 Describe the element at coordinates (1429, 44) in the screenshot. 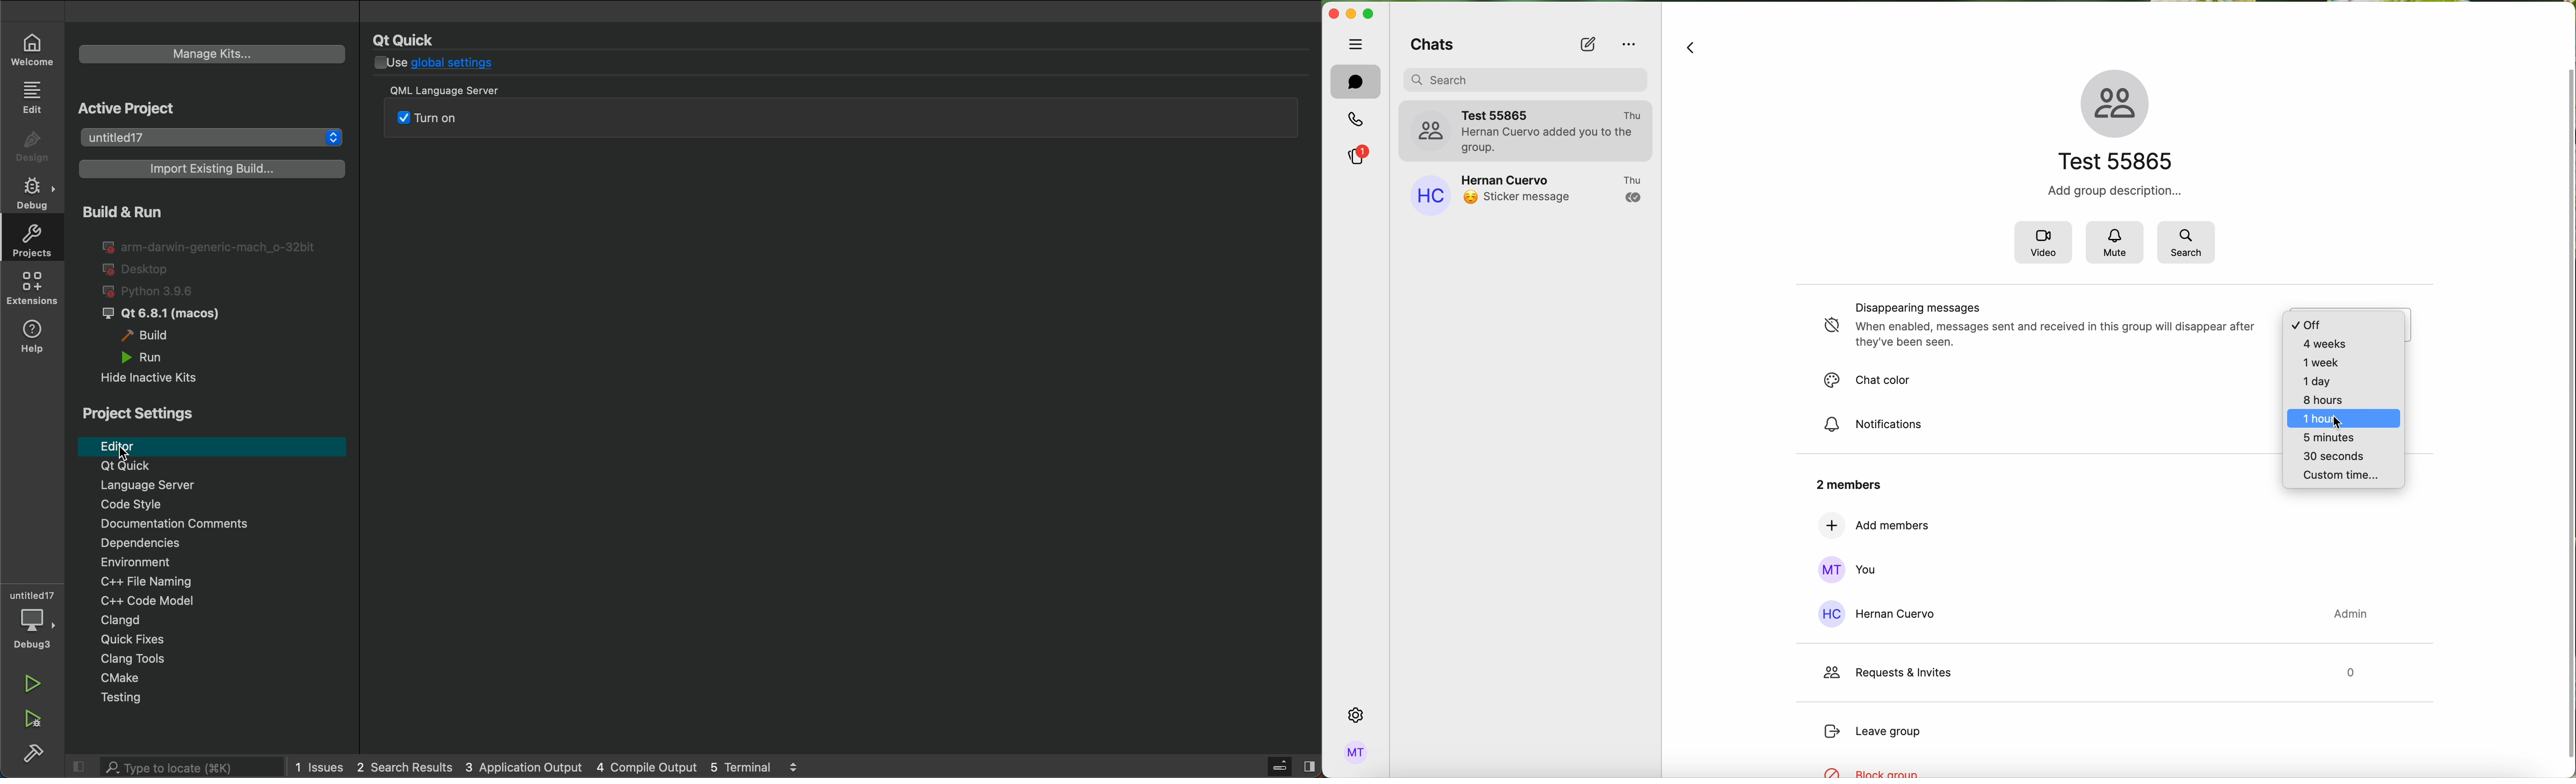

I see `chats` at that location.